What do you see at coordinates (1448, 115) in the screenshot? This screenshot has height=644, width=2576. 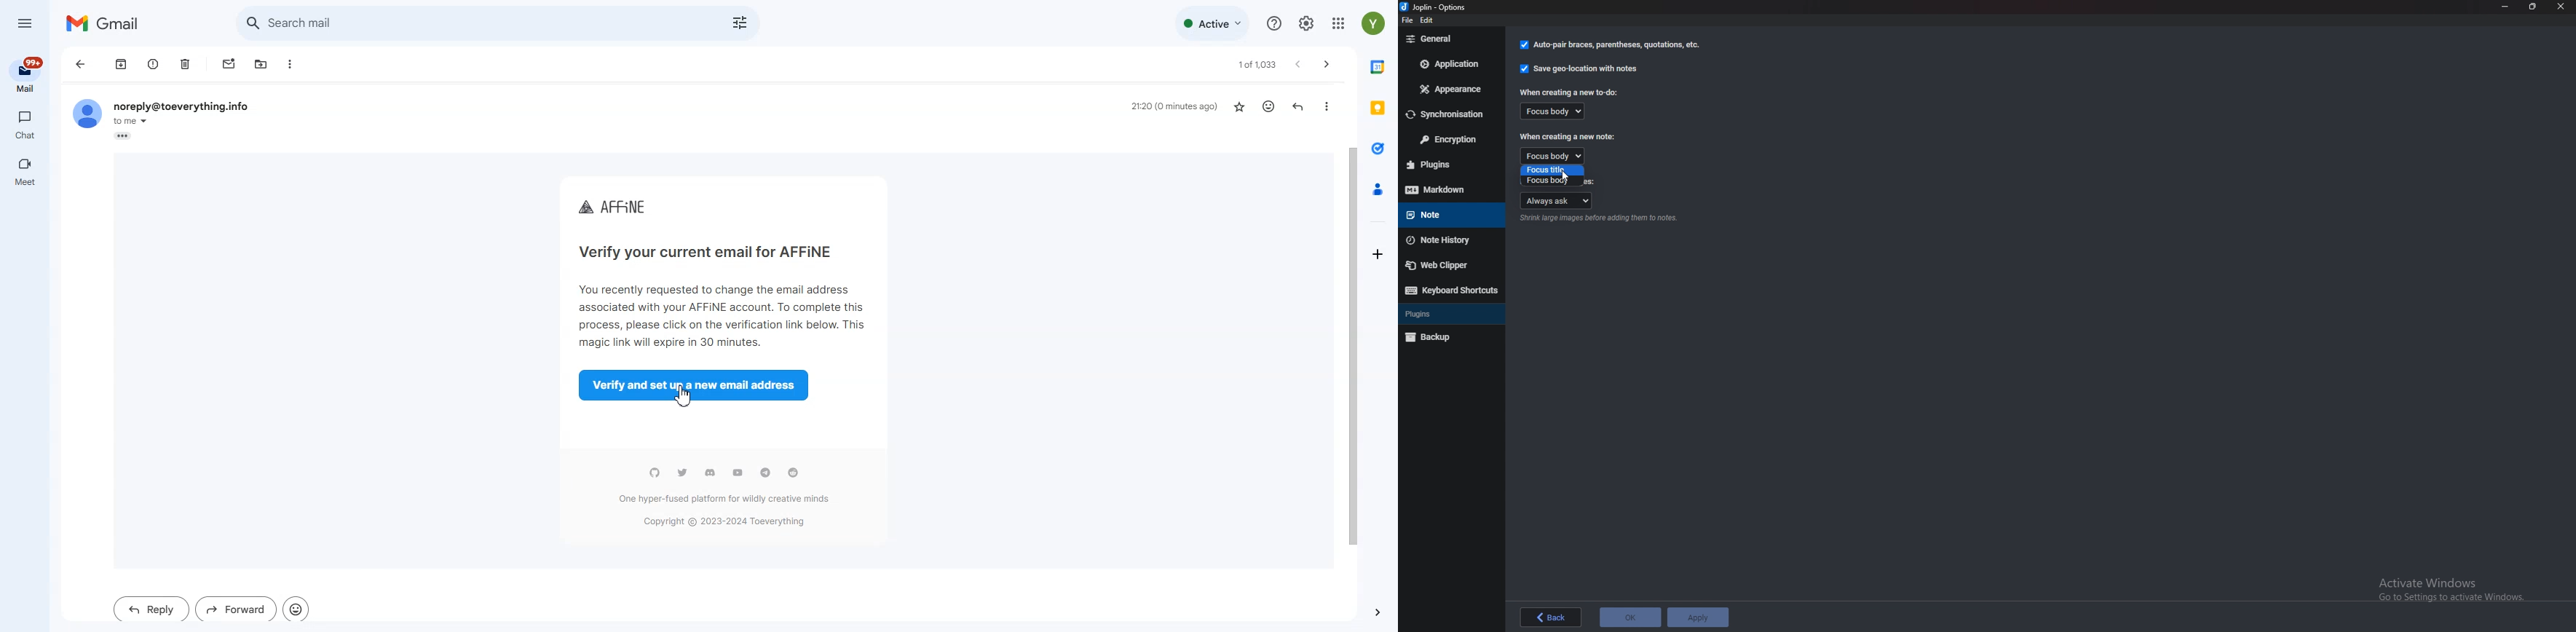 I see `Synchronization` at bounding box center [1448, 115].